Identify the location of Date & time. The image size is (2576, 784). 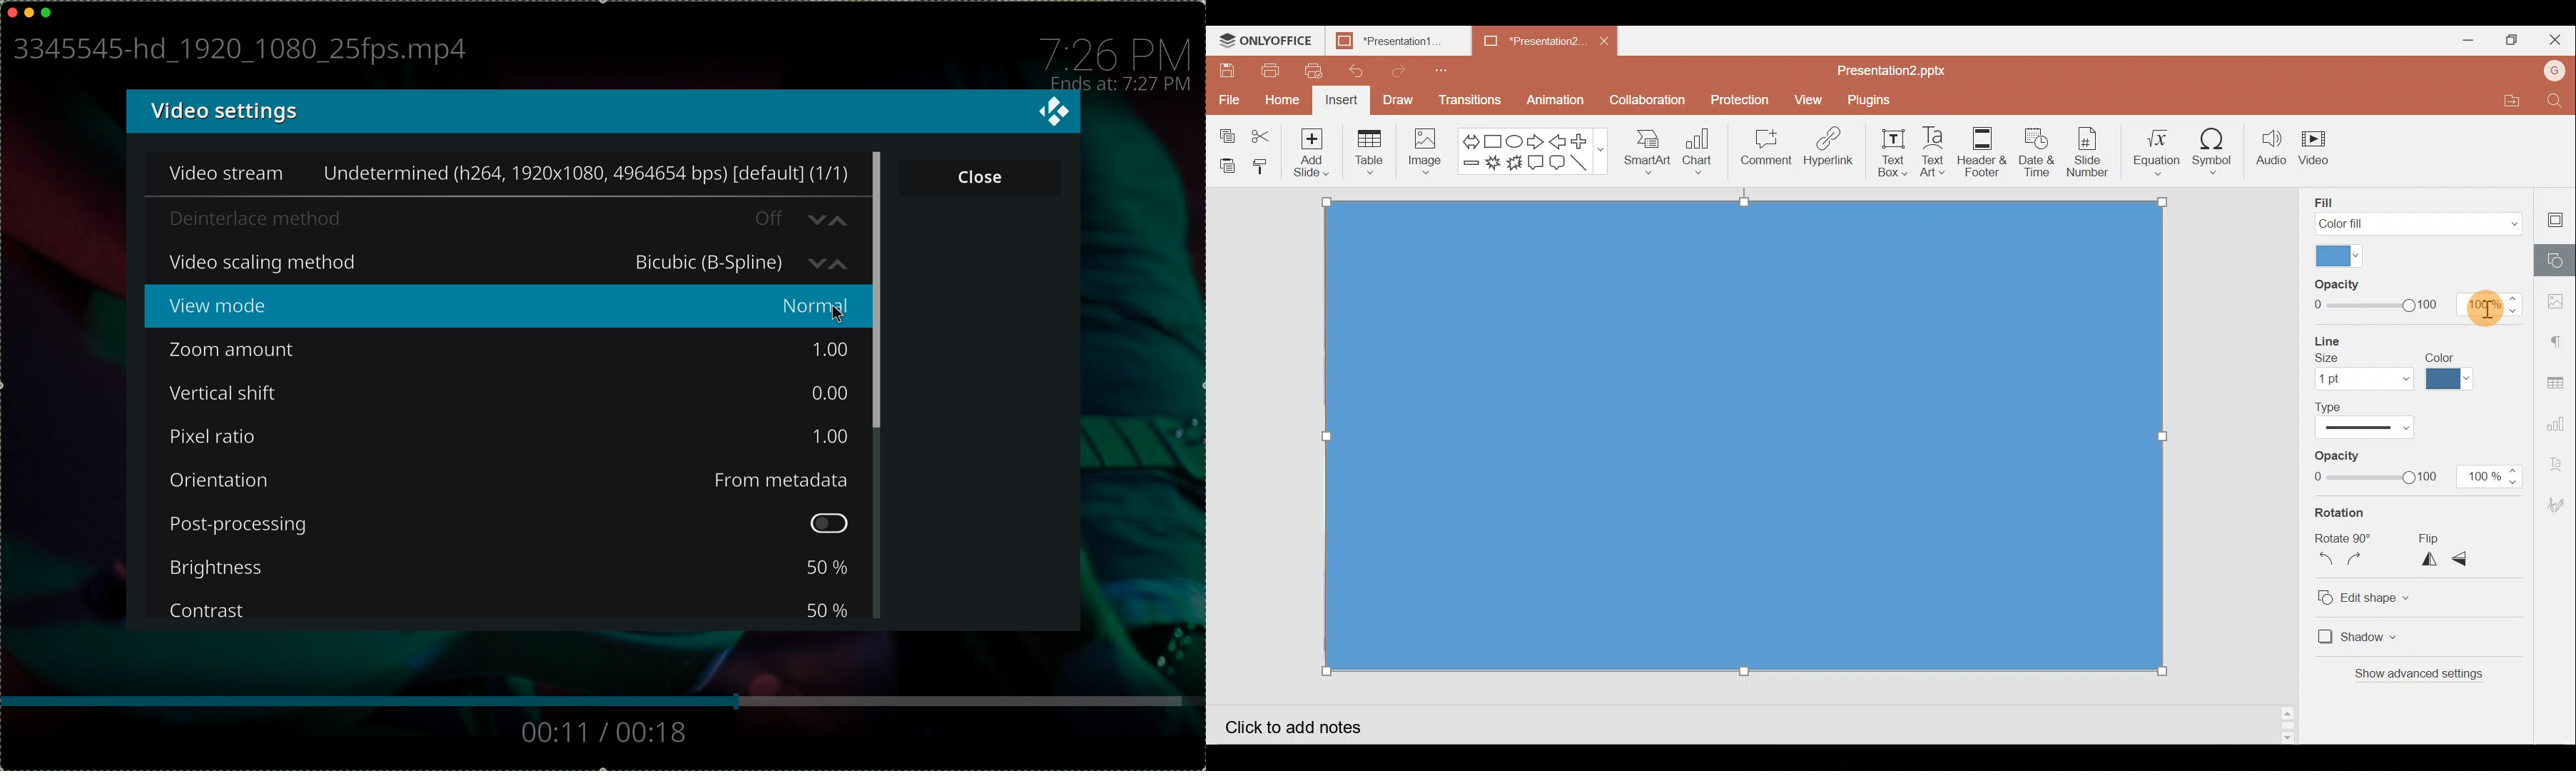
(2037, 151).